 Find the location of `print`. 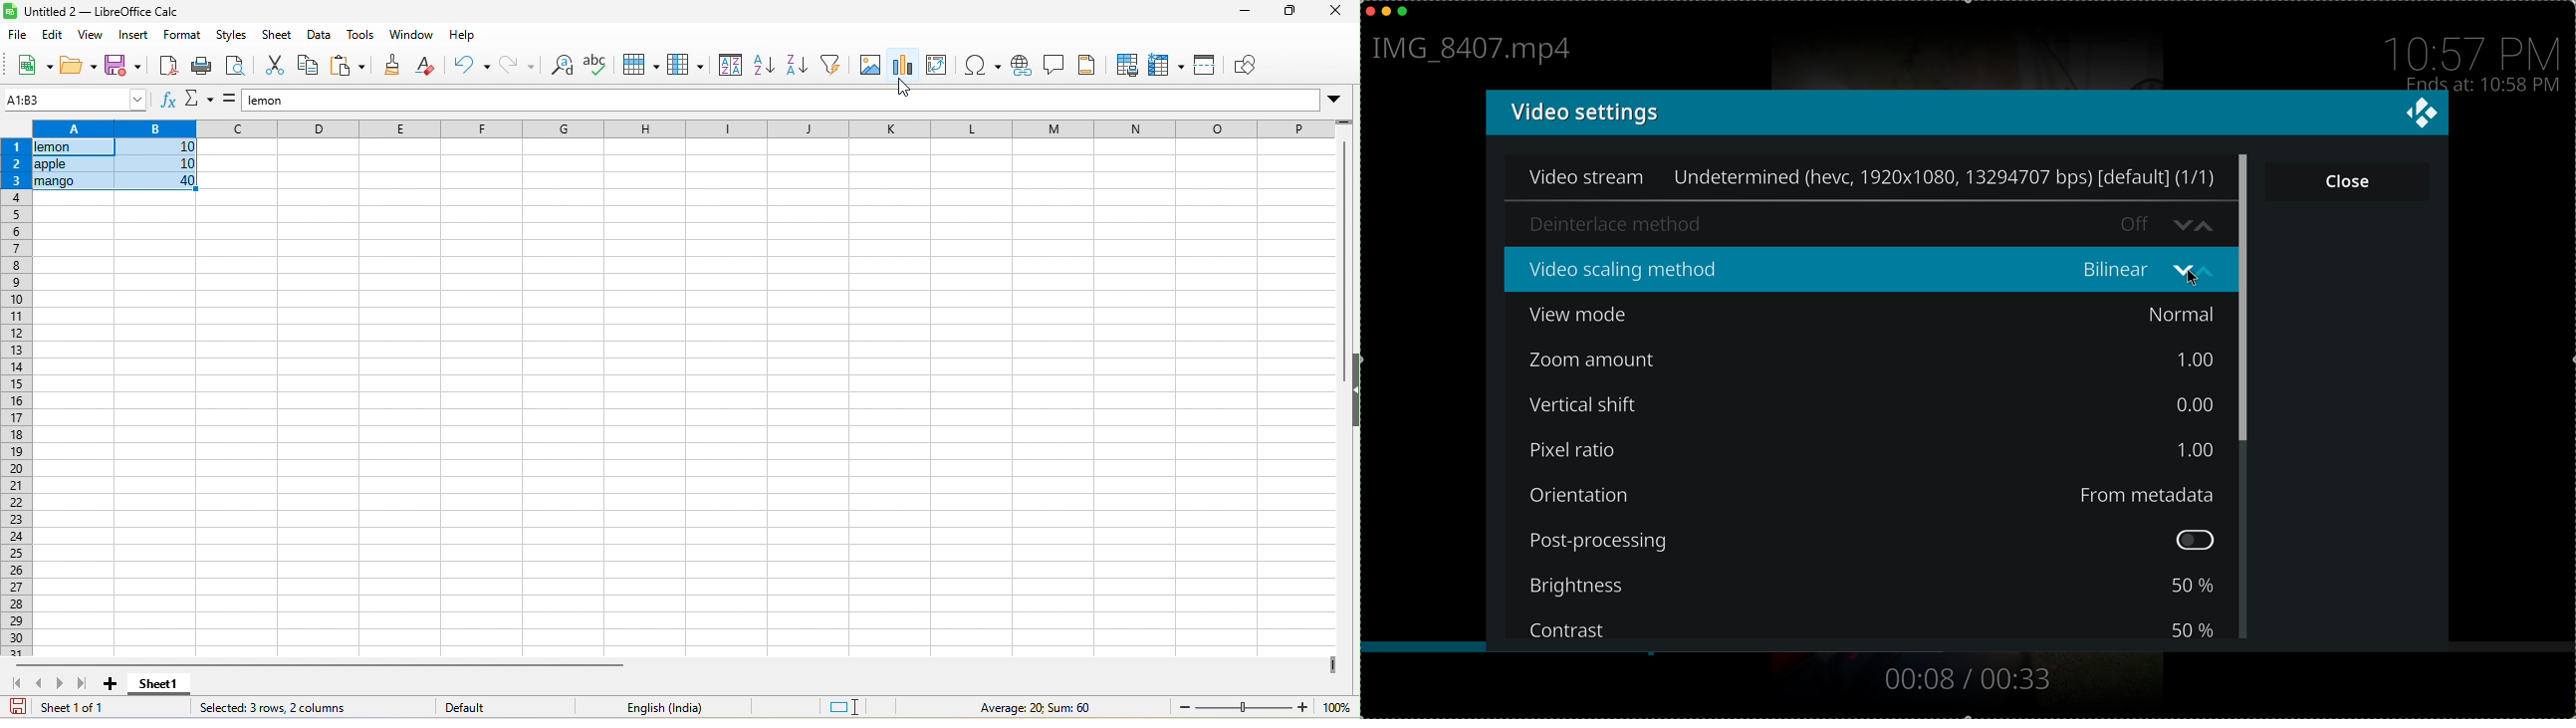

print is located at coordinates (202, 67).